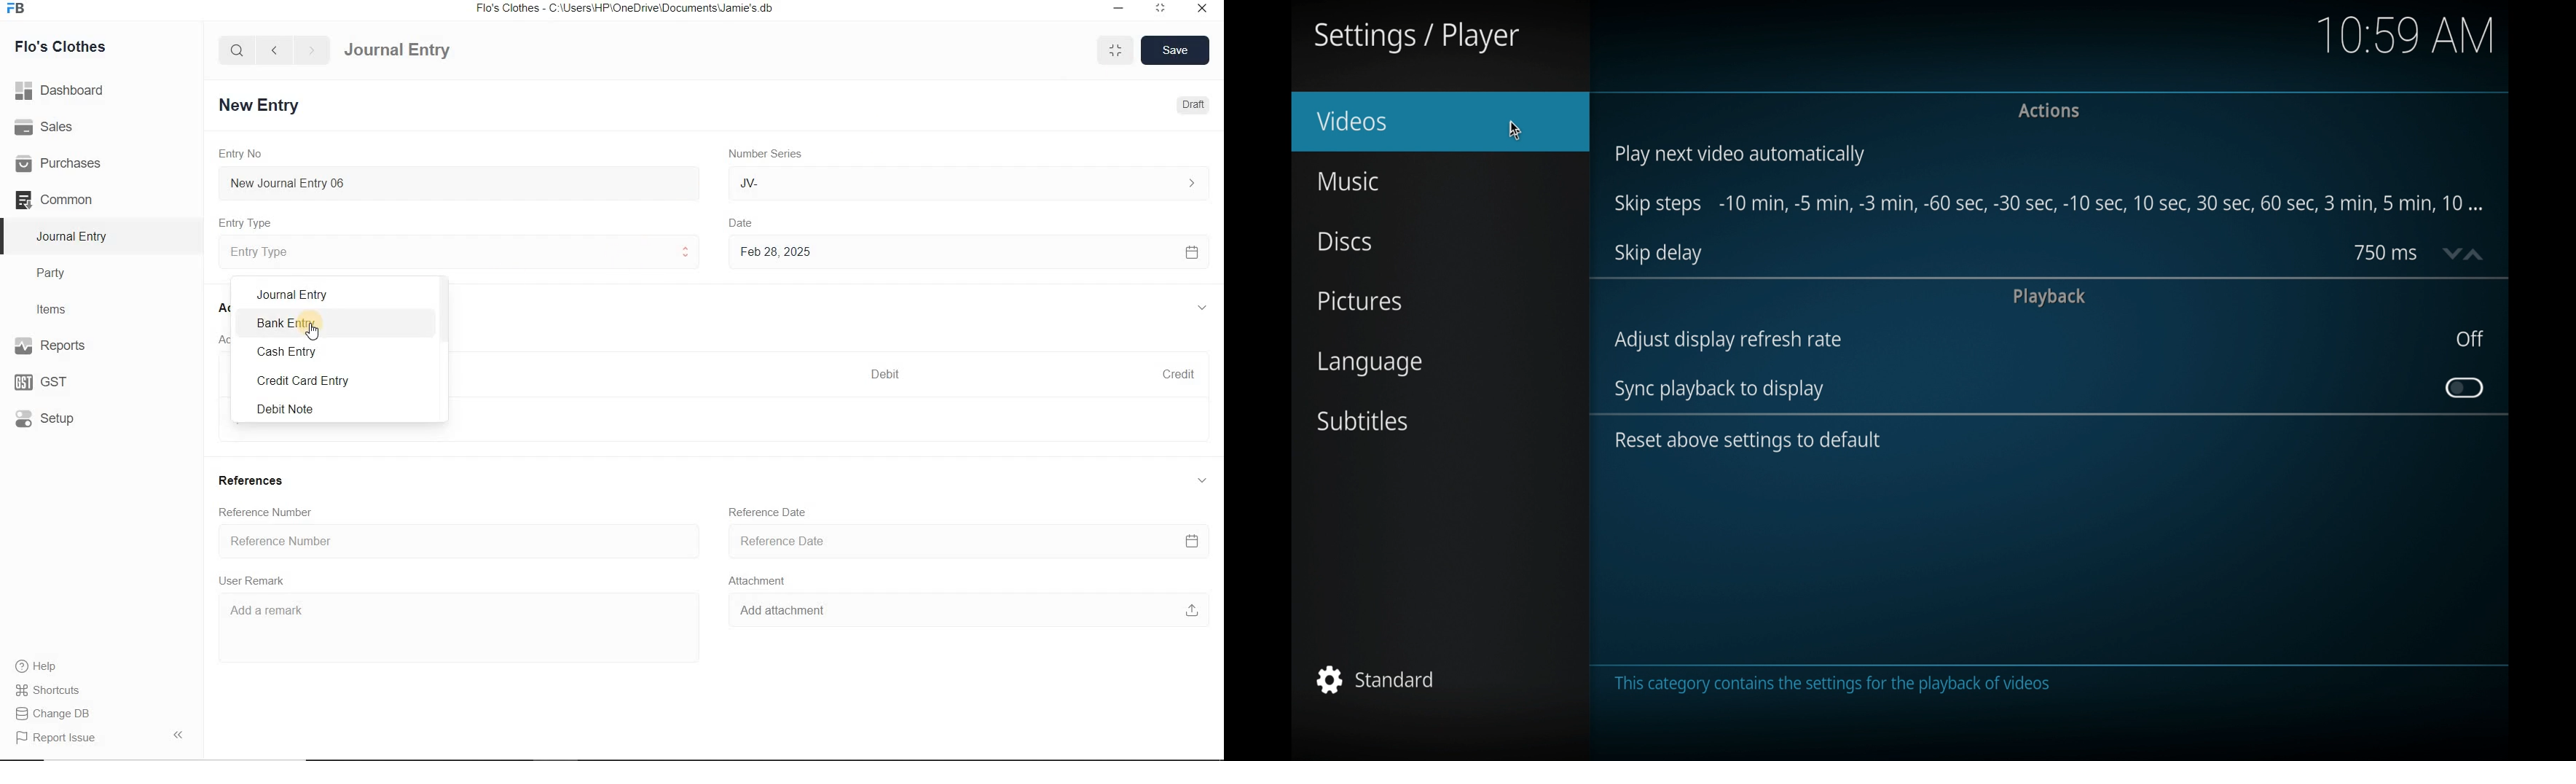 This screenshot has width=2576, height=784. I want to click on References, so click(256, 482).